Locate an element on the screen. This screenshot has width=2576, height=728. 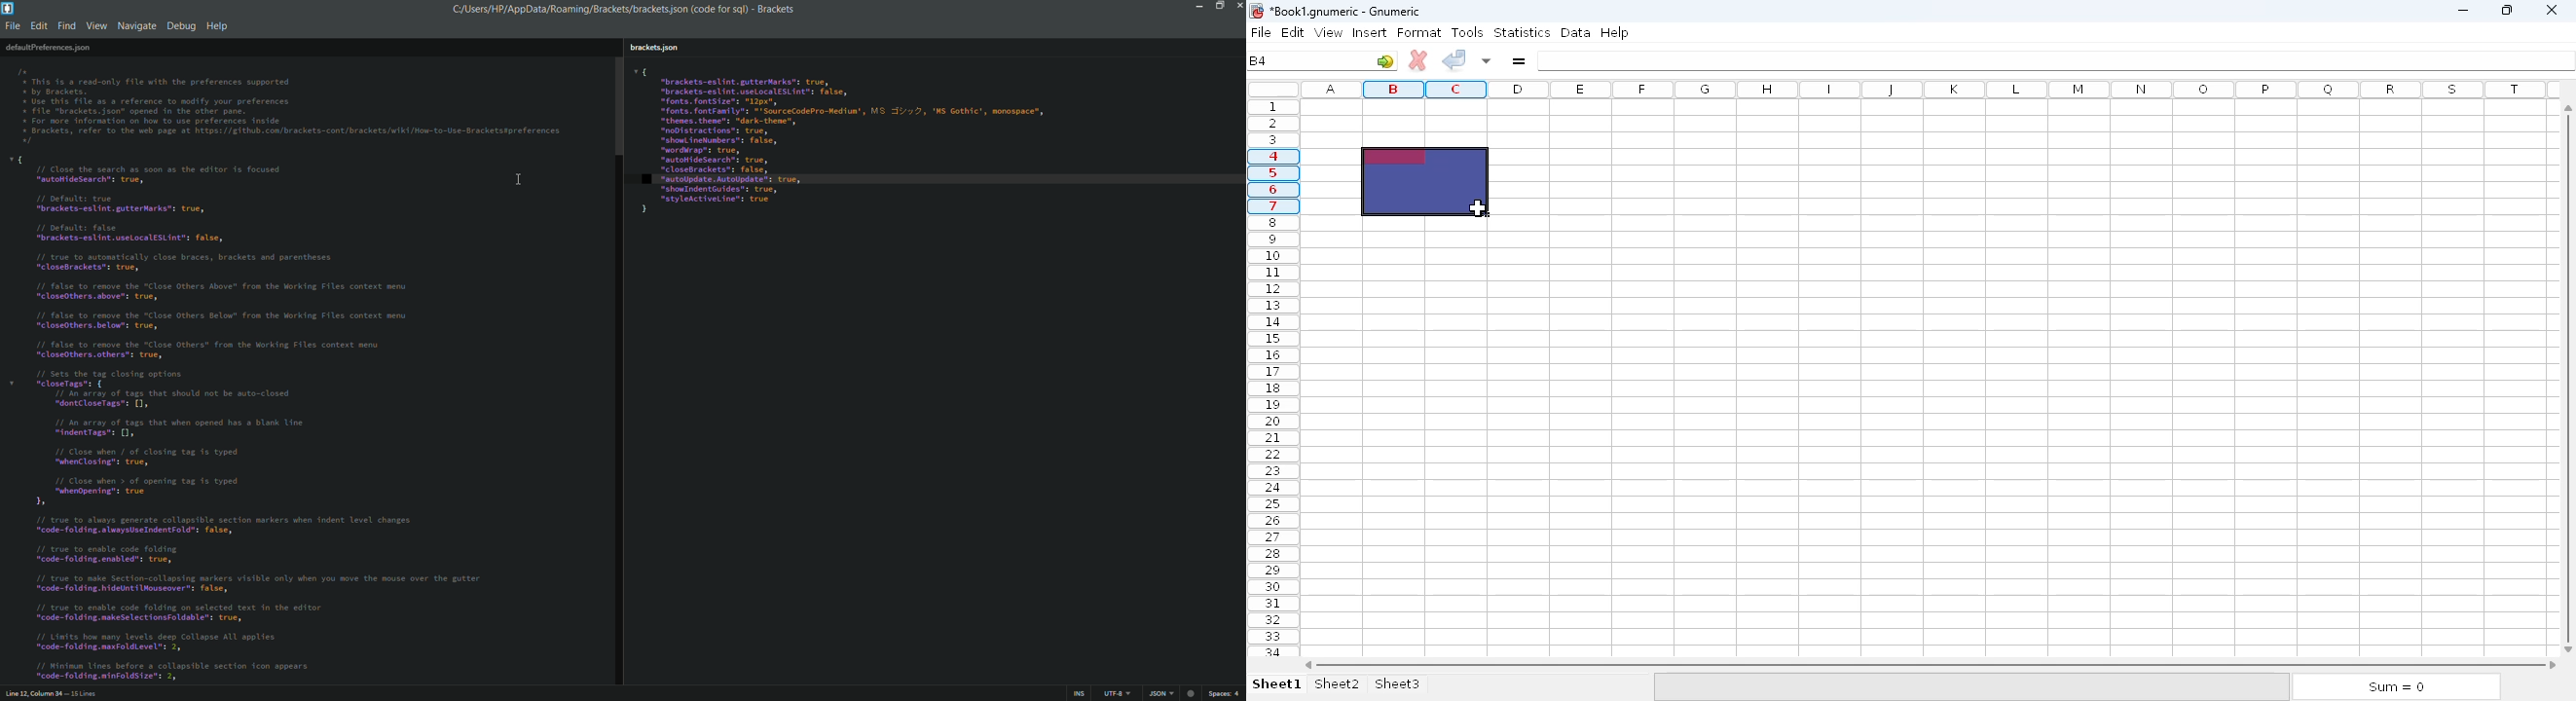
enter formula is located at coordinates (1520, 60).